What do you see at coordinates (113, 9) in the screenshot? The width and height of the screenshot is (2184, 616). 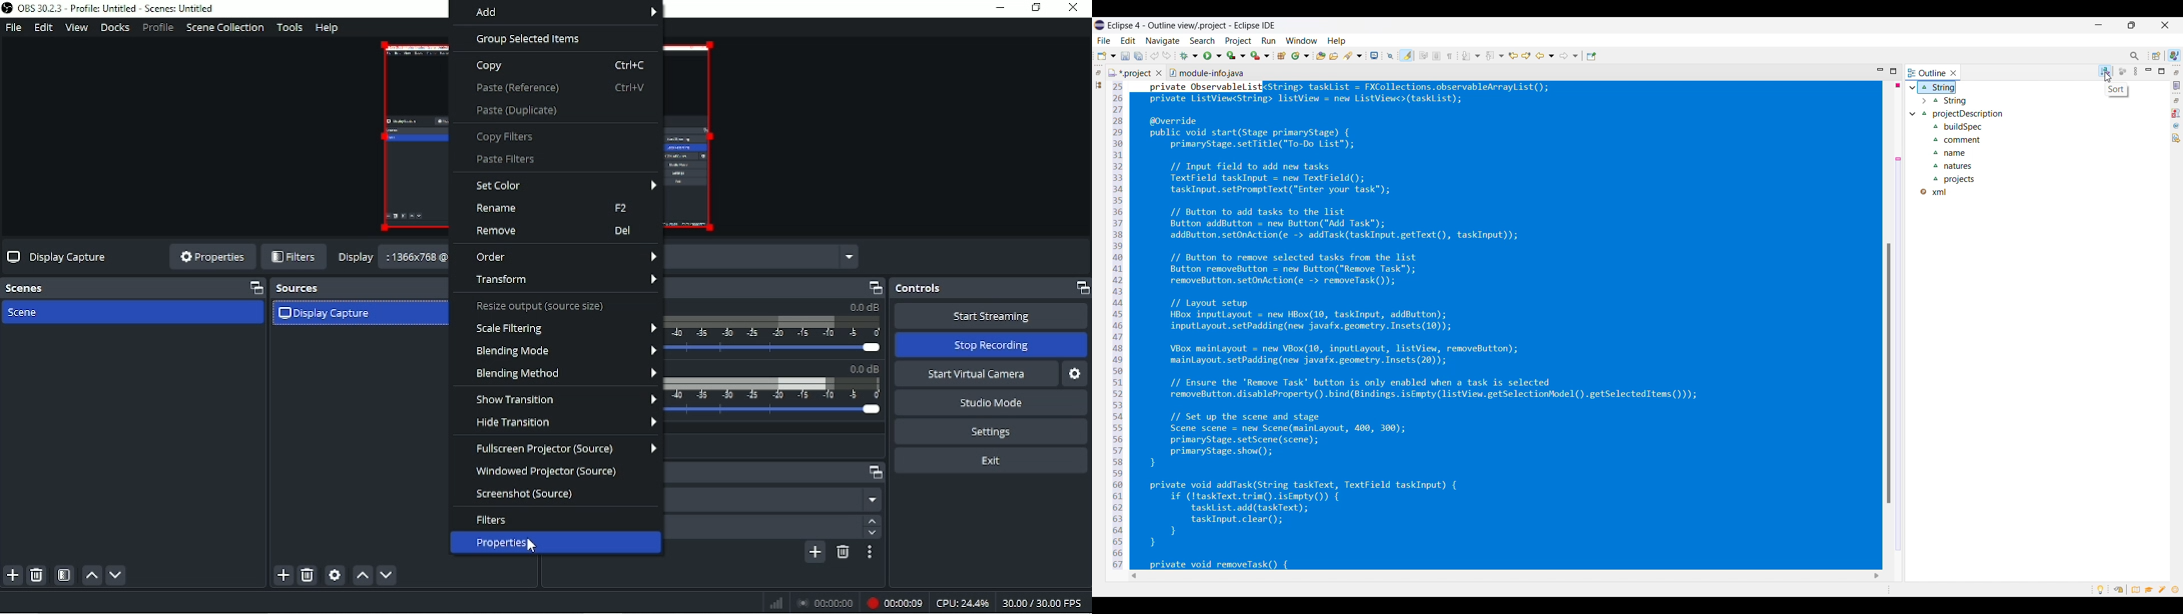 I see `OBS 30.2.3 - Profile: Untitled - Scenes: Untitled` at bounding box center [113, 9].